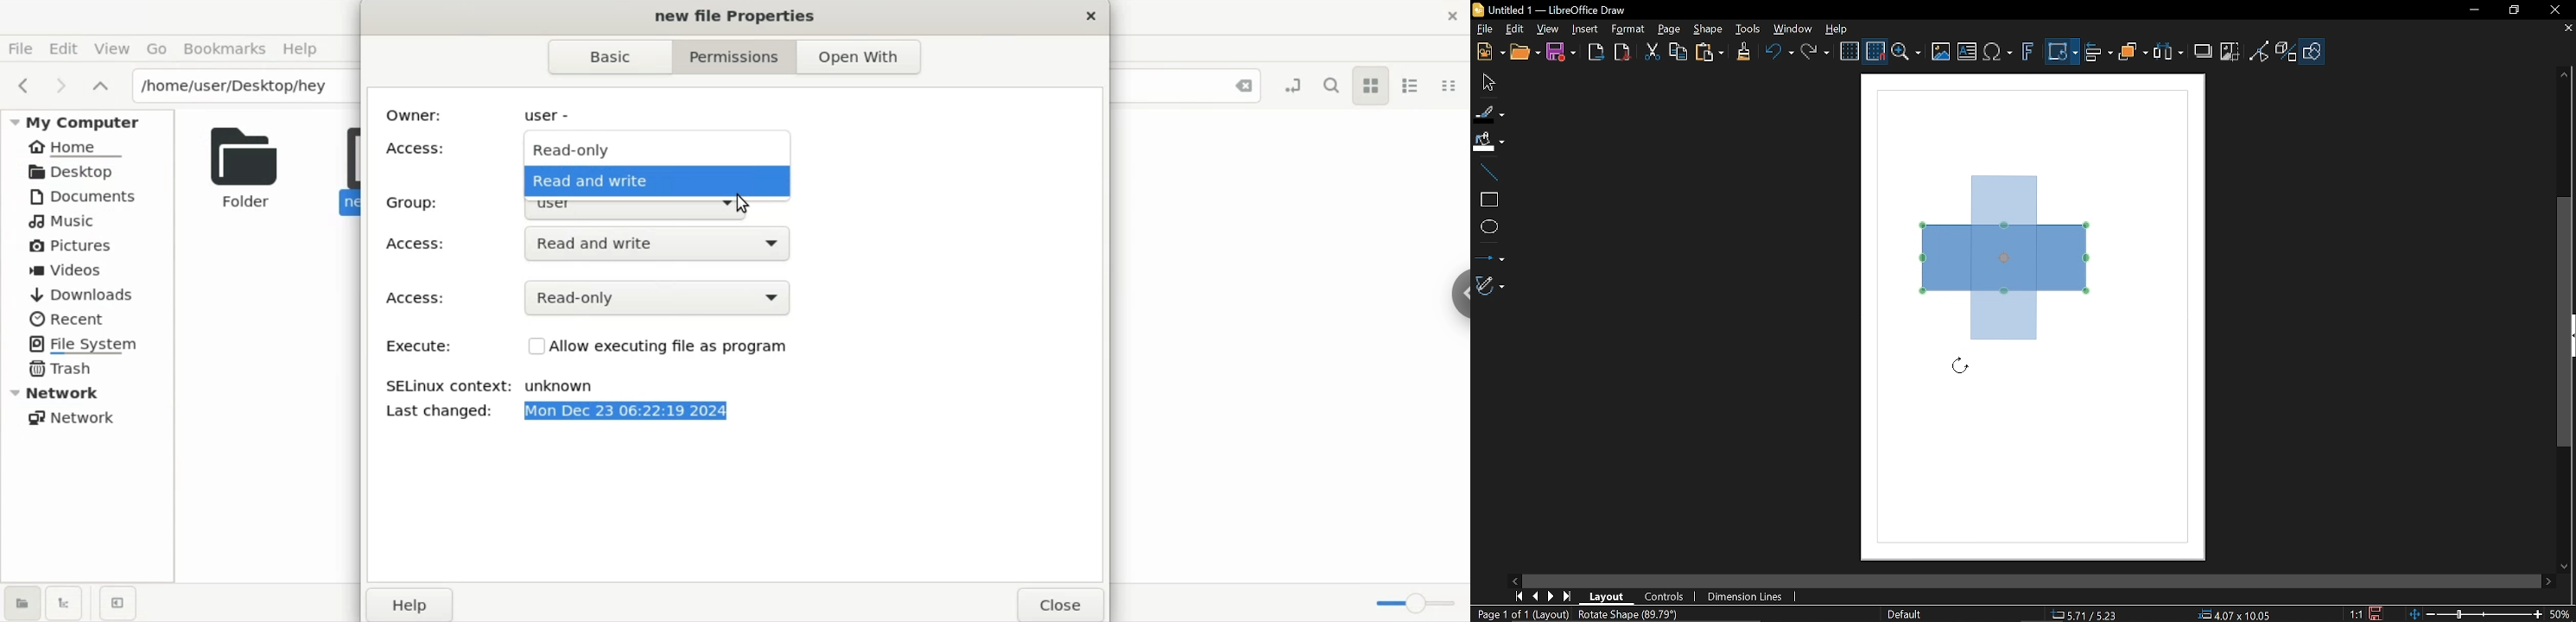 The image size is (2576, 644). Describe the element at coordinates (224, 49) in the screenshot. I see `Bookmarks` at that location.